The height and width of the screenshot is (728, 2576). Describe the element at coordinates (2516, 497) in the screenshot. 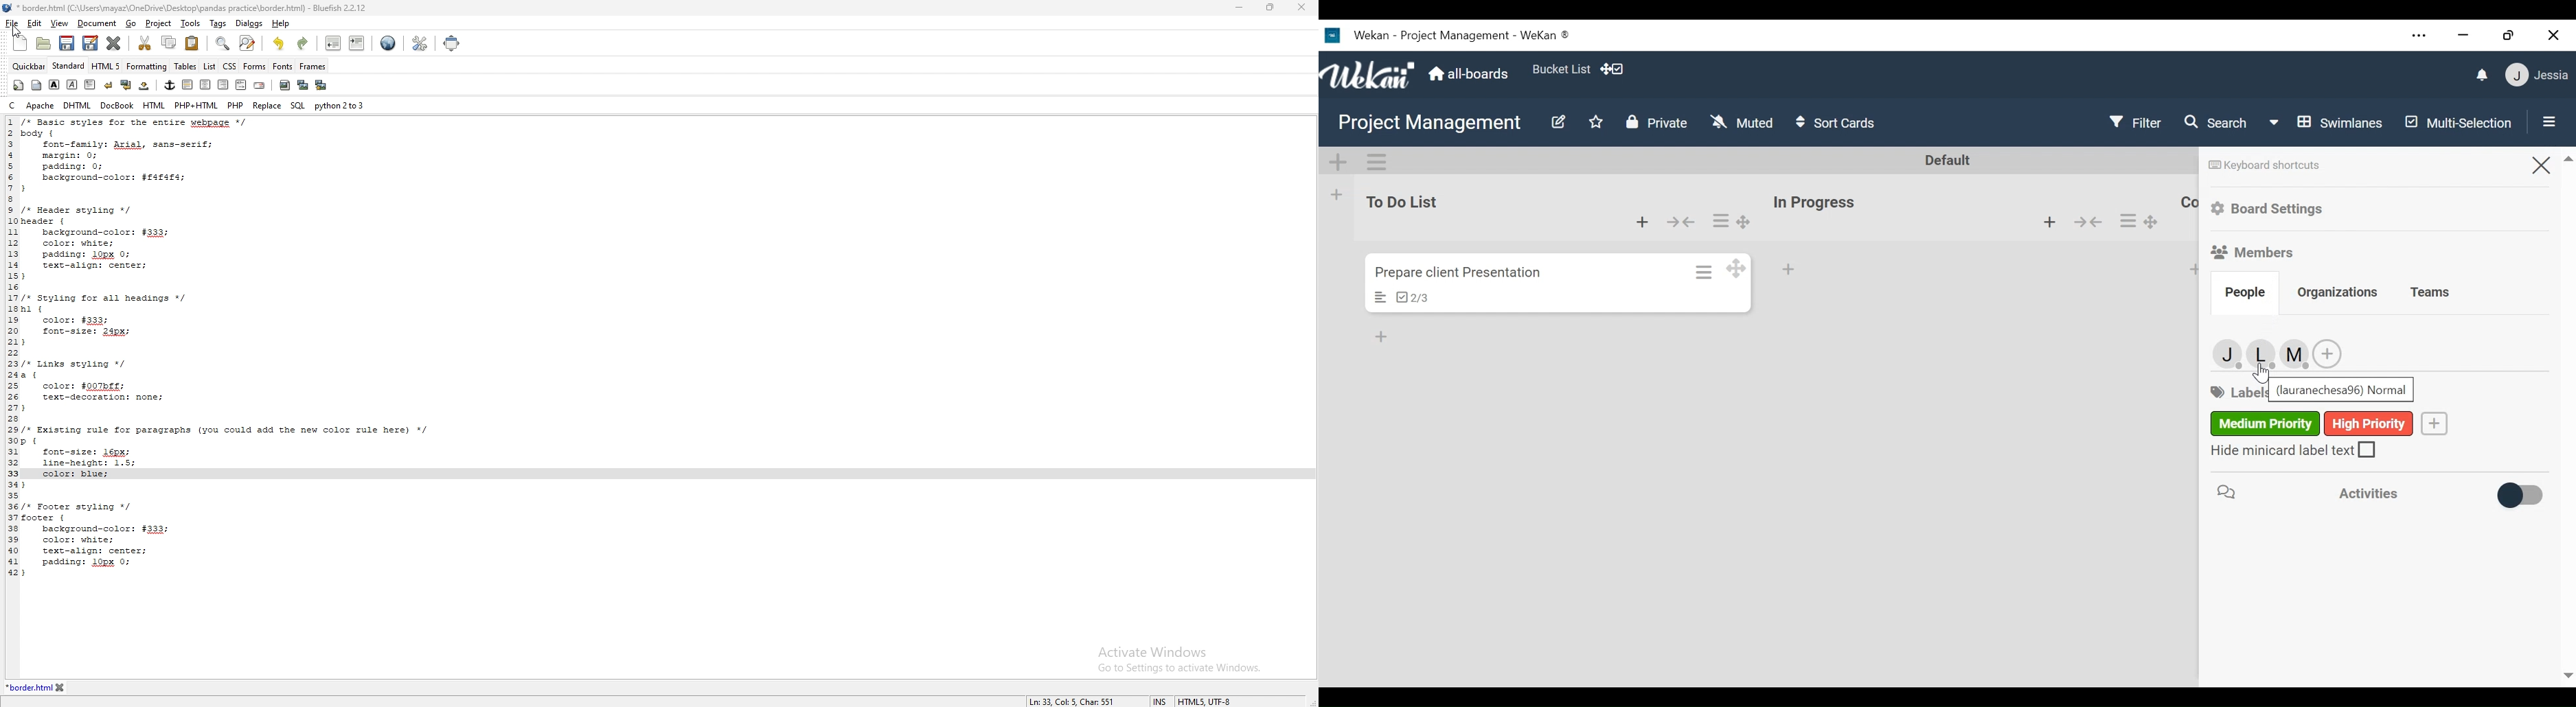

I see `Toggle show/Hide activities` at that location.